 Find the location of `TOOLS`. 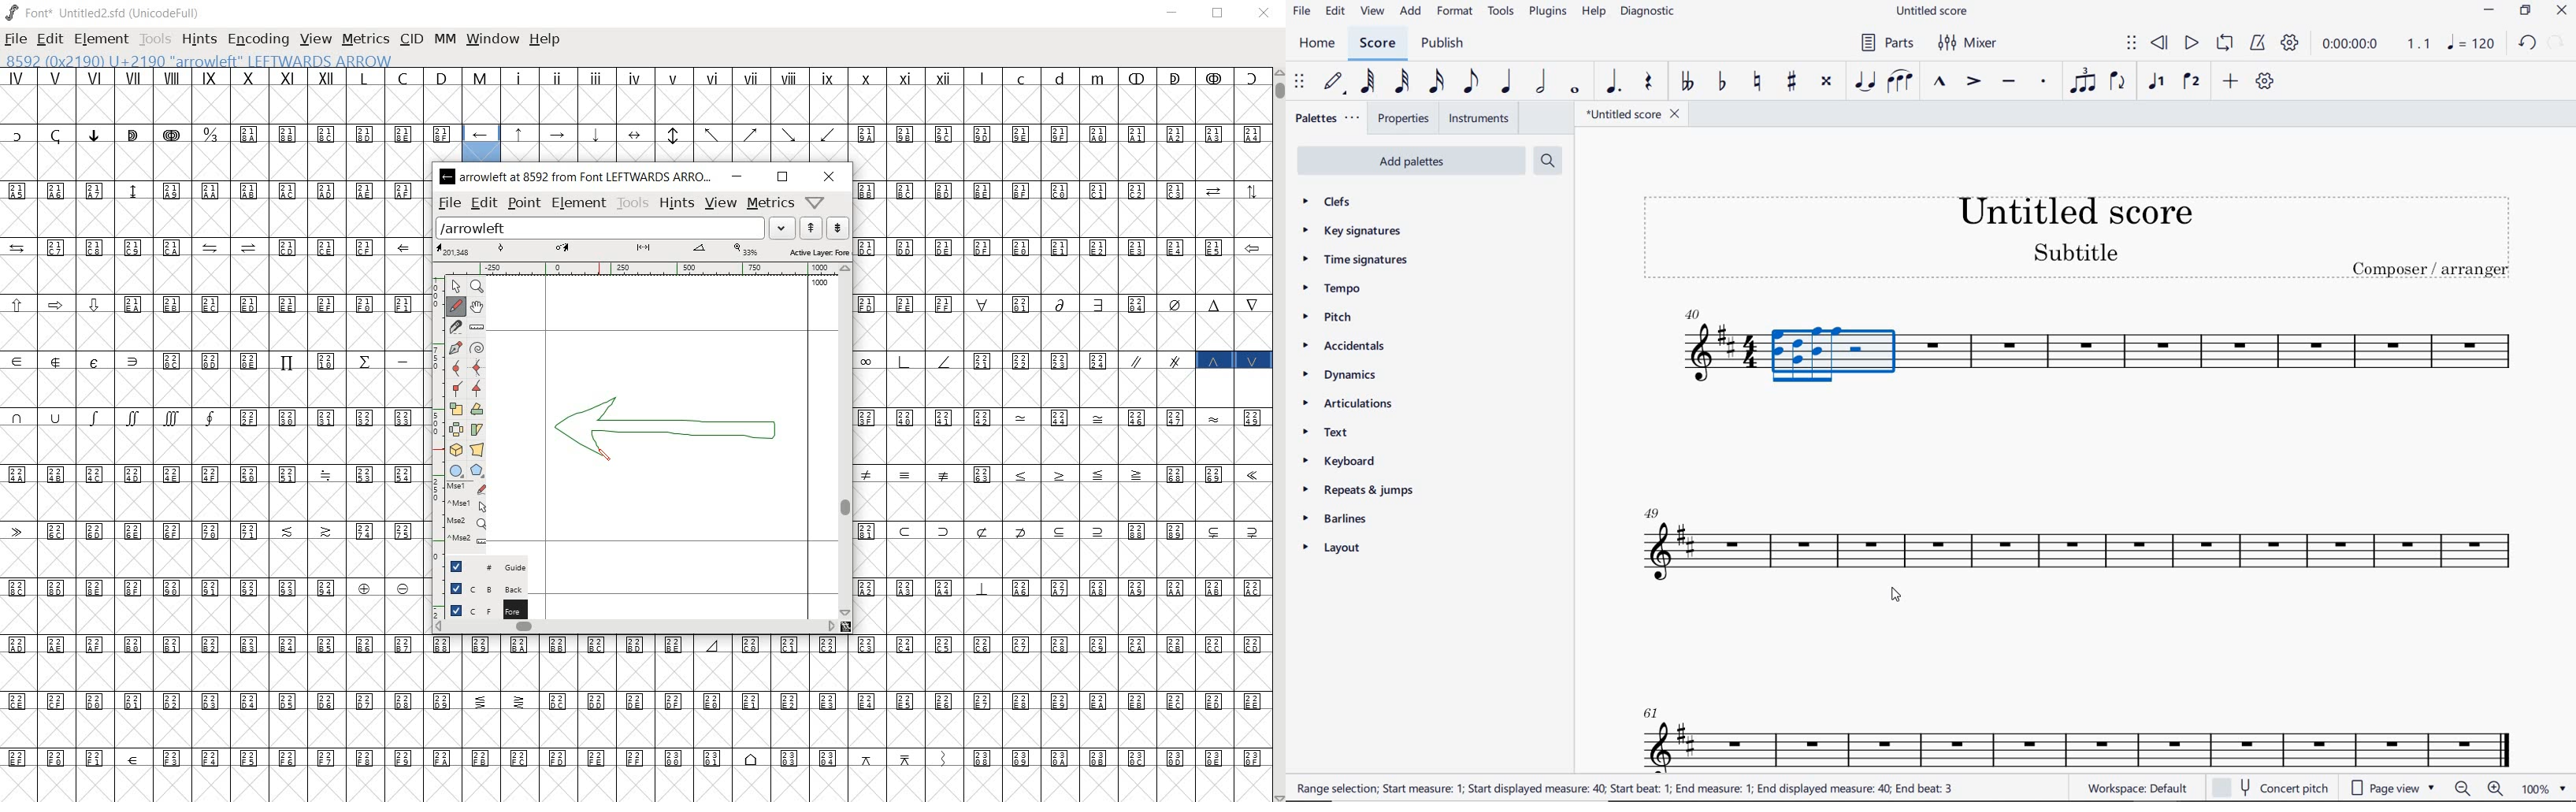

TOOLS is located at coordinates (1502, 14).